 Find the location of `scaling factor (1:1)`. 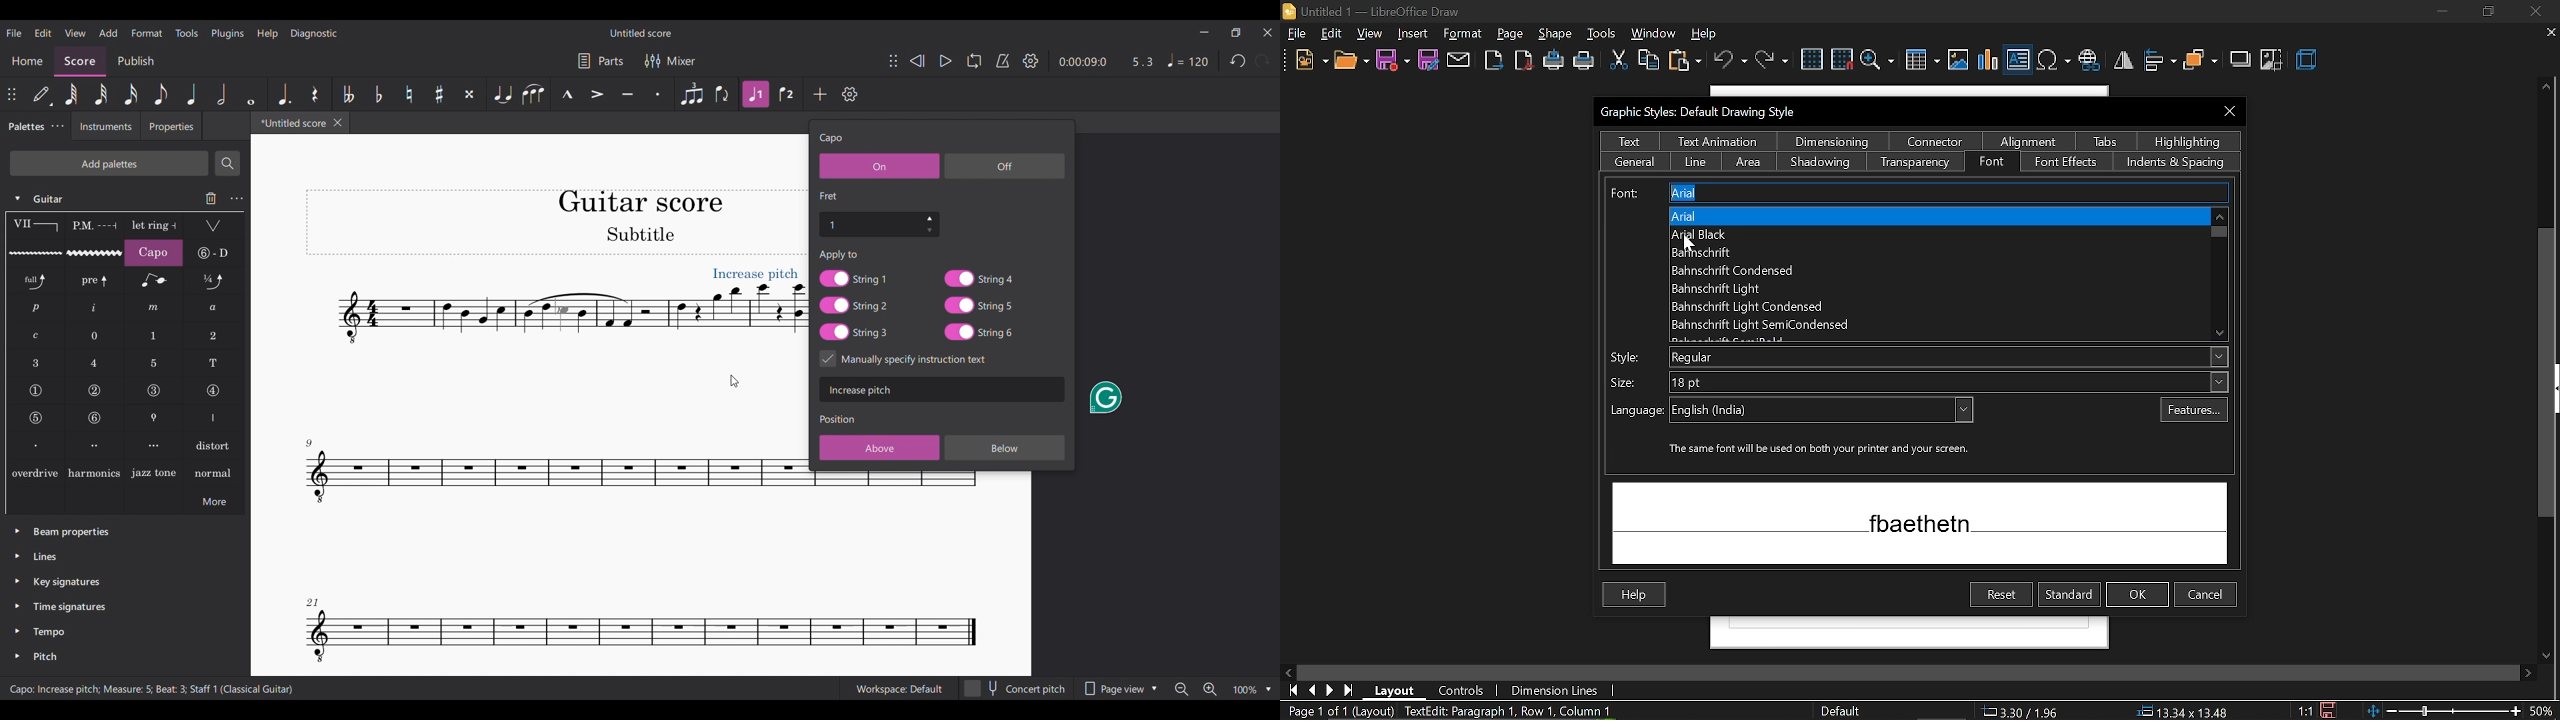

scaling factor (1:1) is located at coordinates (2305, 709).